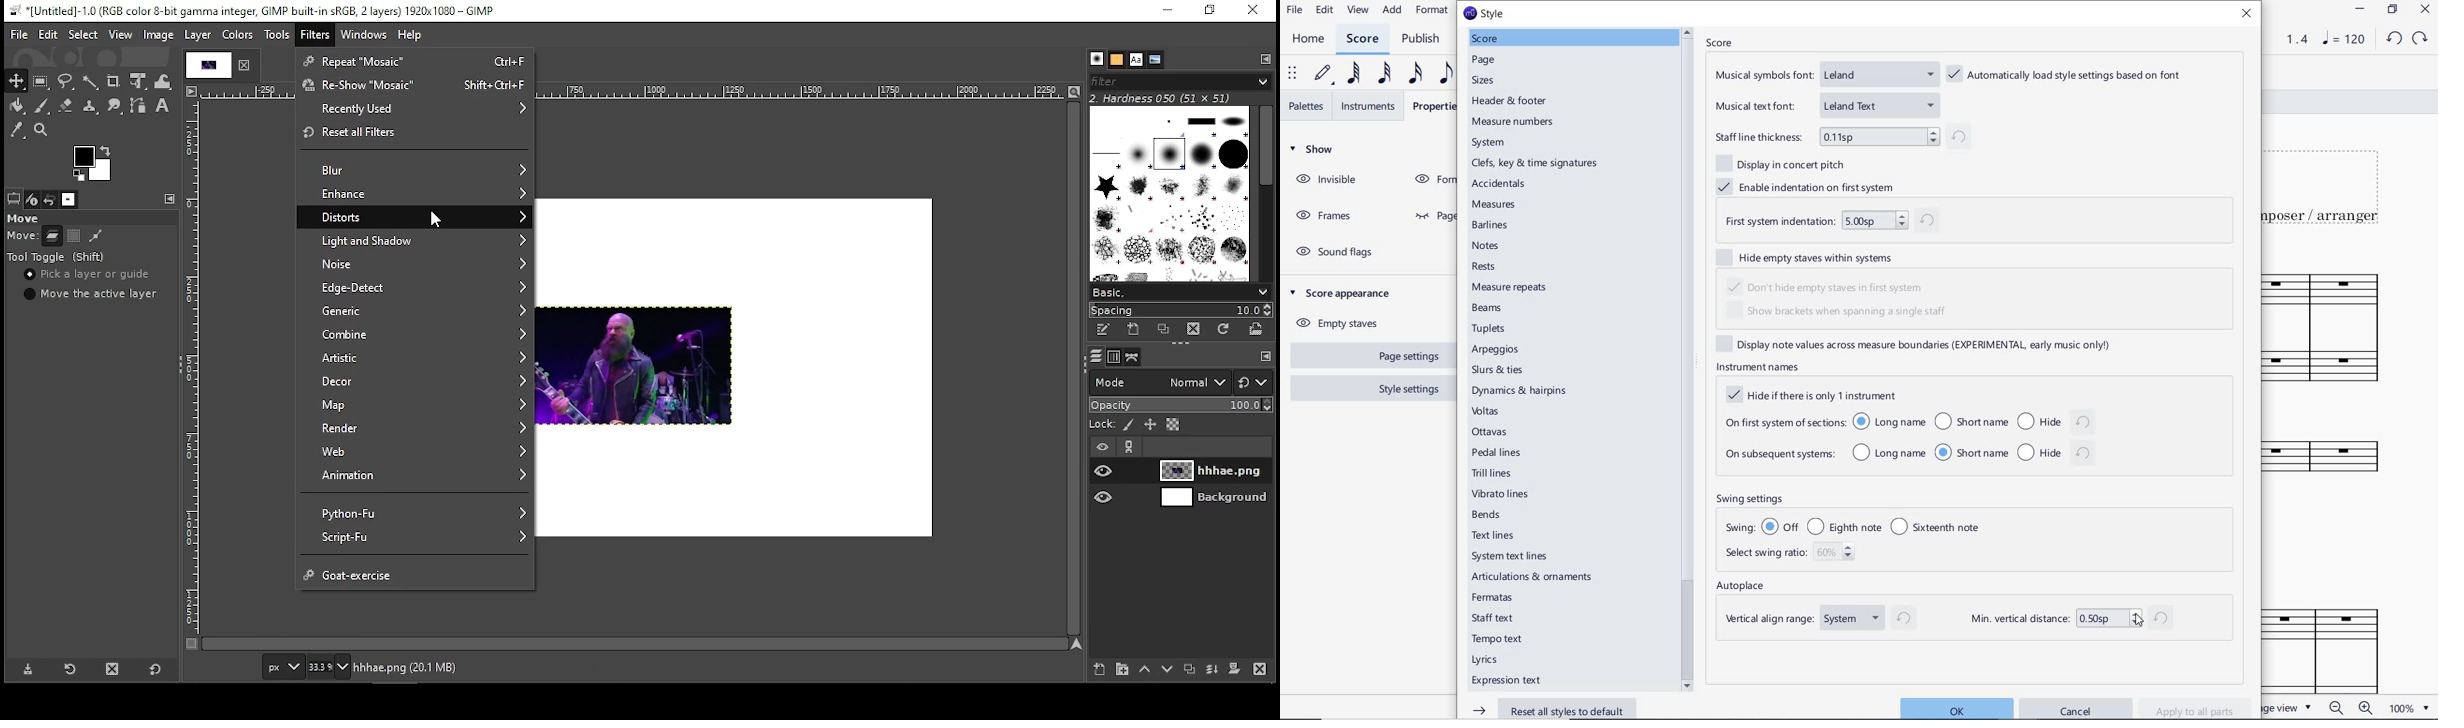 Image resolution: width=2464 pixels, height=728 pixels. Describe the element at coordinates (1117, 60) in the screenshot. I see `patterns` at that location.